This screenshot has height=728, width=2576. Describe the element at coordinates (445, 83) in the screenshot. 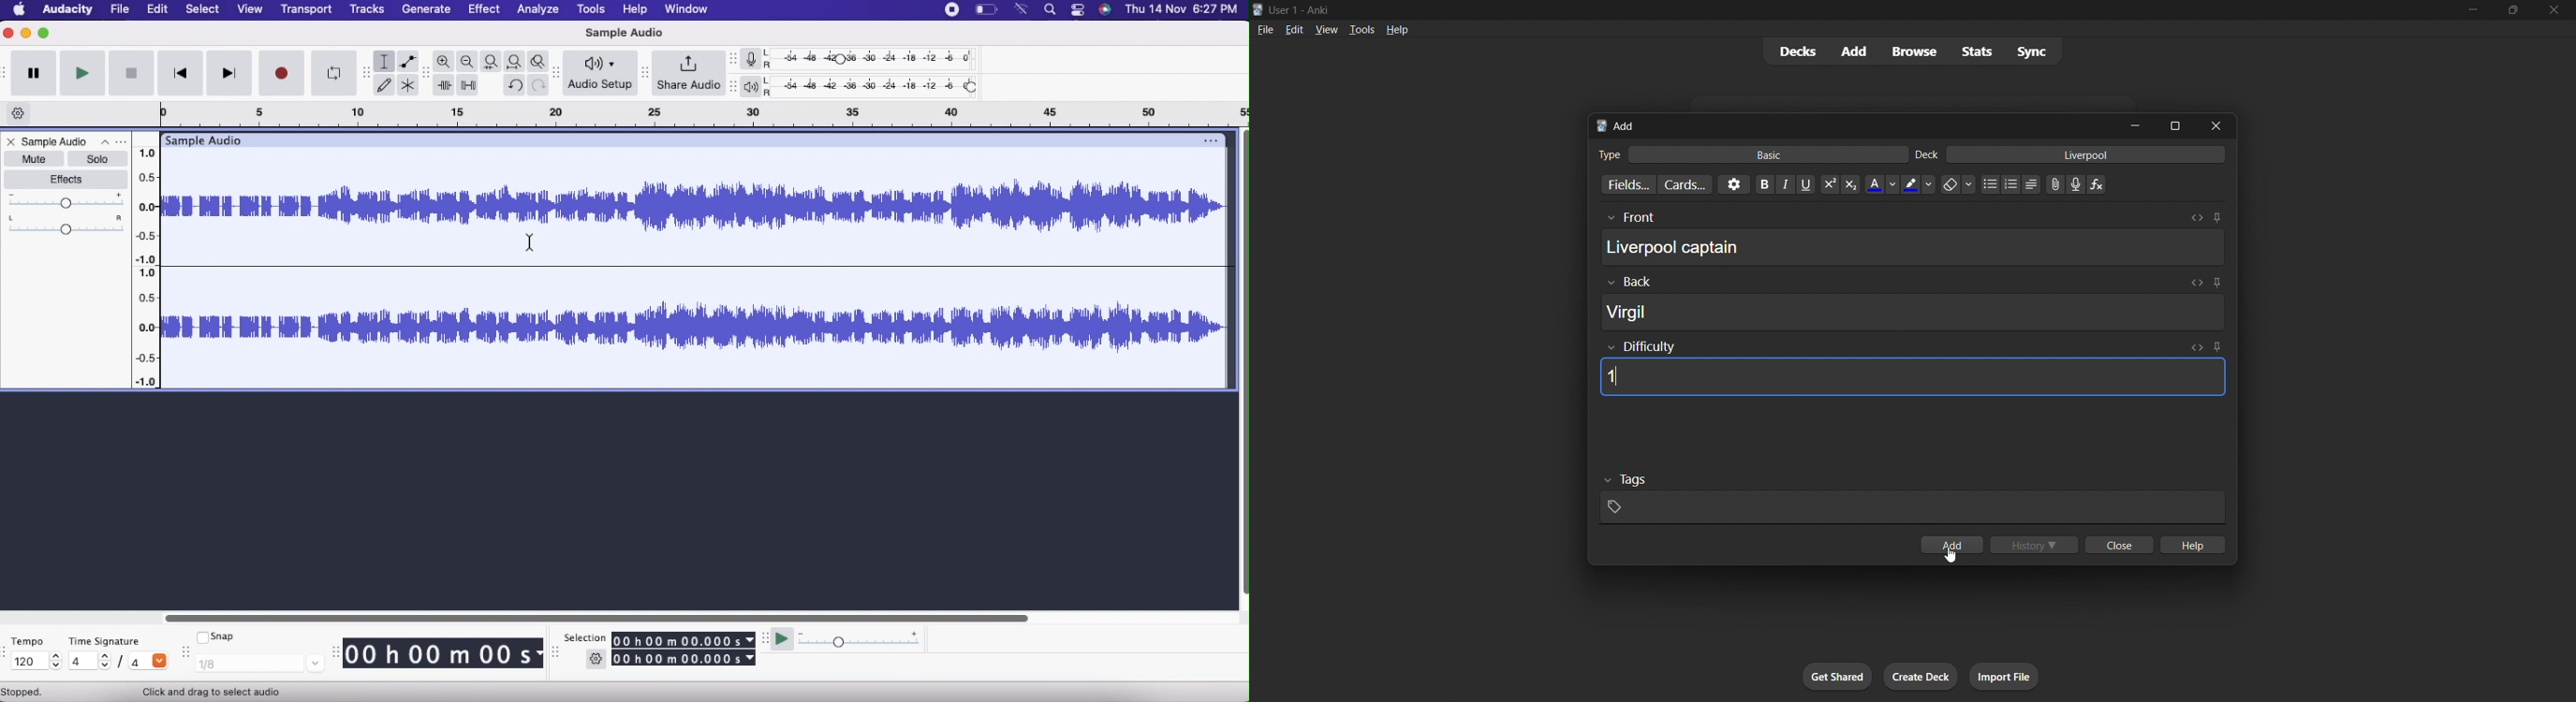

I see `Trim audio outside selection` at that location.